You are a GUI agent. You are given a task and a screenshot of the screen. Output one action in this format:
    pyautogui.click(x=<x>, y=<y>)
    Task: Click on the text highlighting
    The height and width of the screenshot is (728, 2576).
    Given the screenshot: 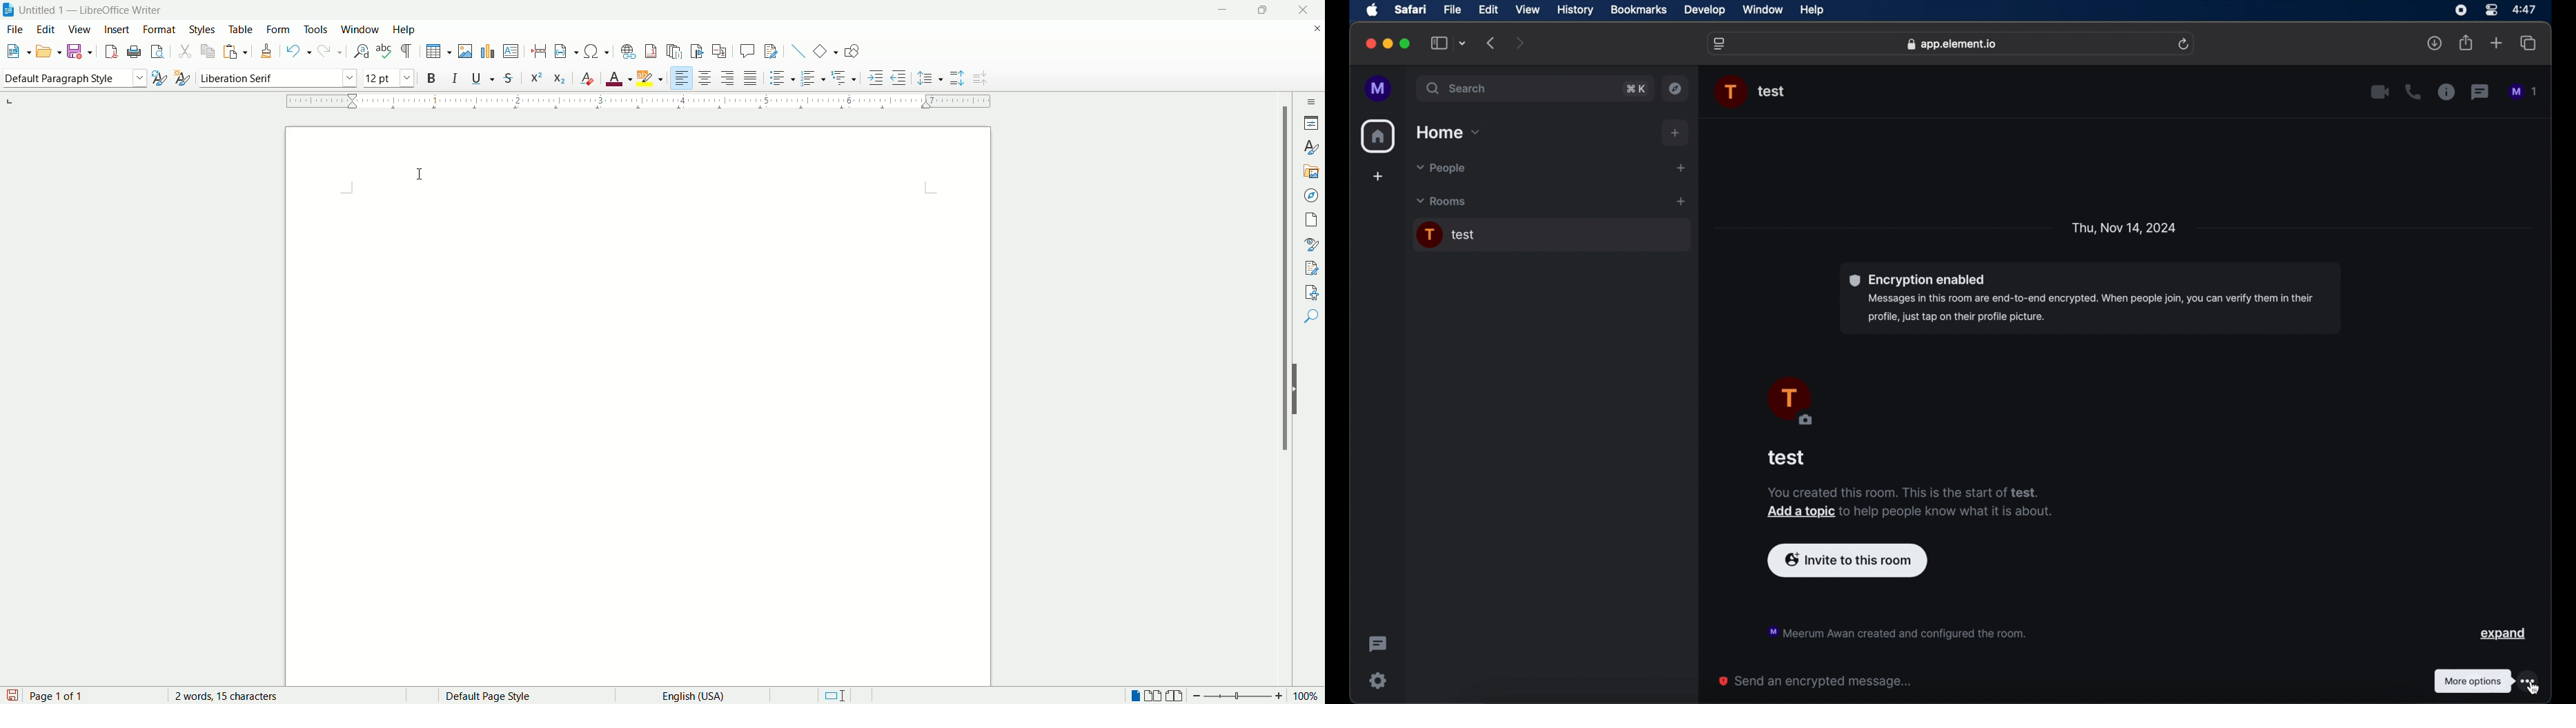 What is the action you would take?
    pyautogui.click(x=647, y=79)
    